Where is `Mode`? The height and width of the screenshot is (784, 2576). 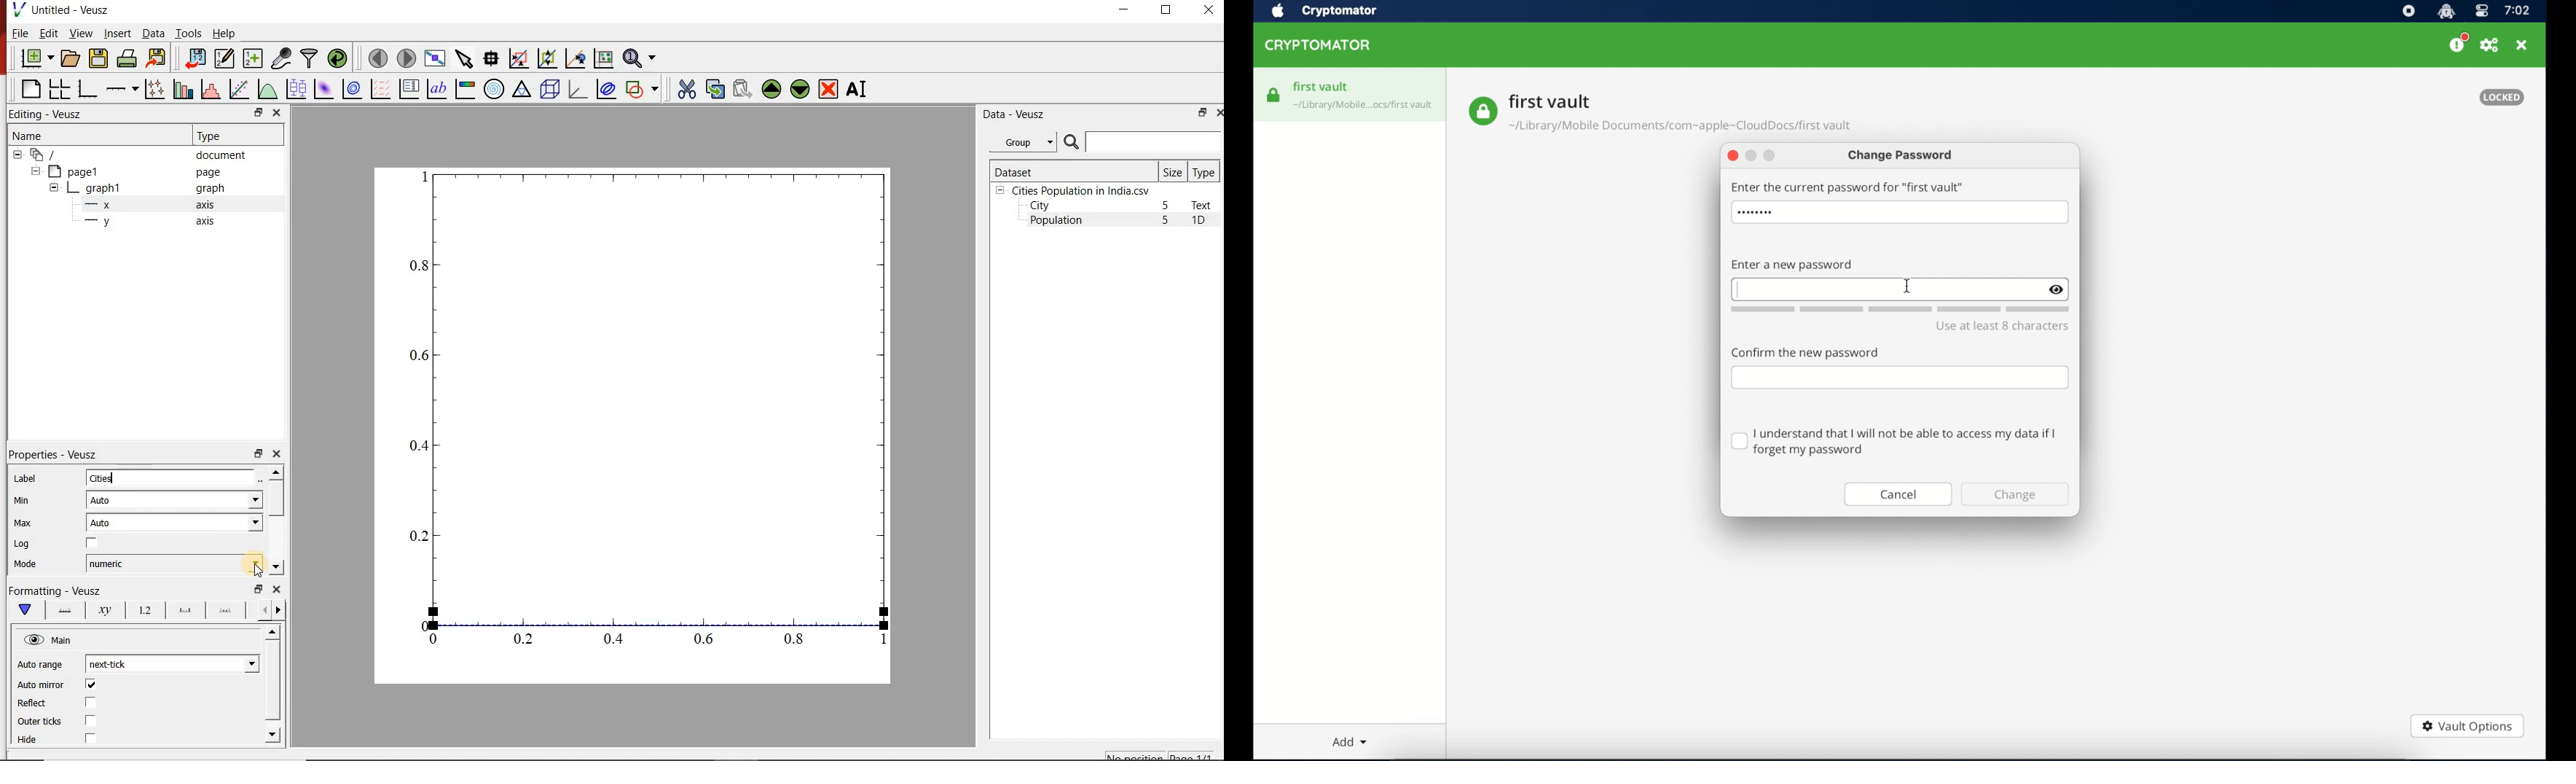
Mode is located at coordinates (29, 564).